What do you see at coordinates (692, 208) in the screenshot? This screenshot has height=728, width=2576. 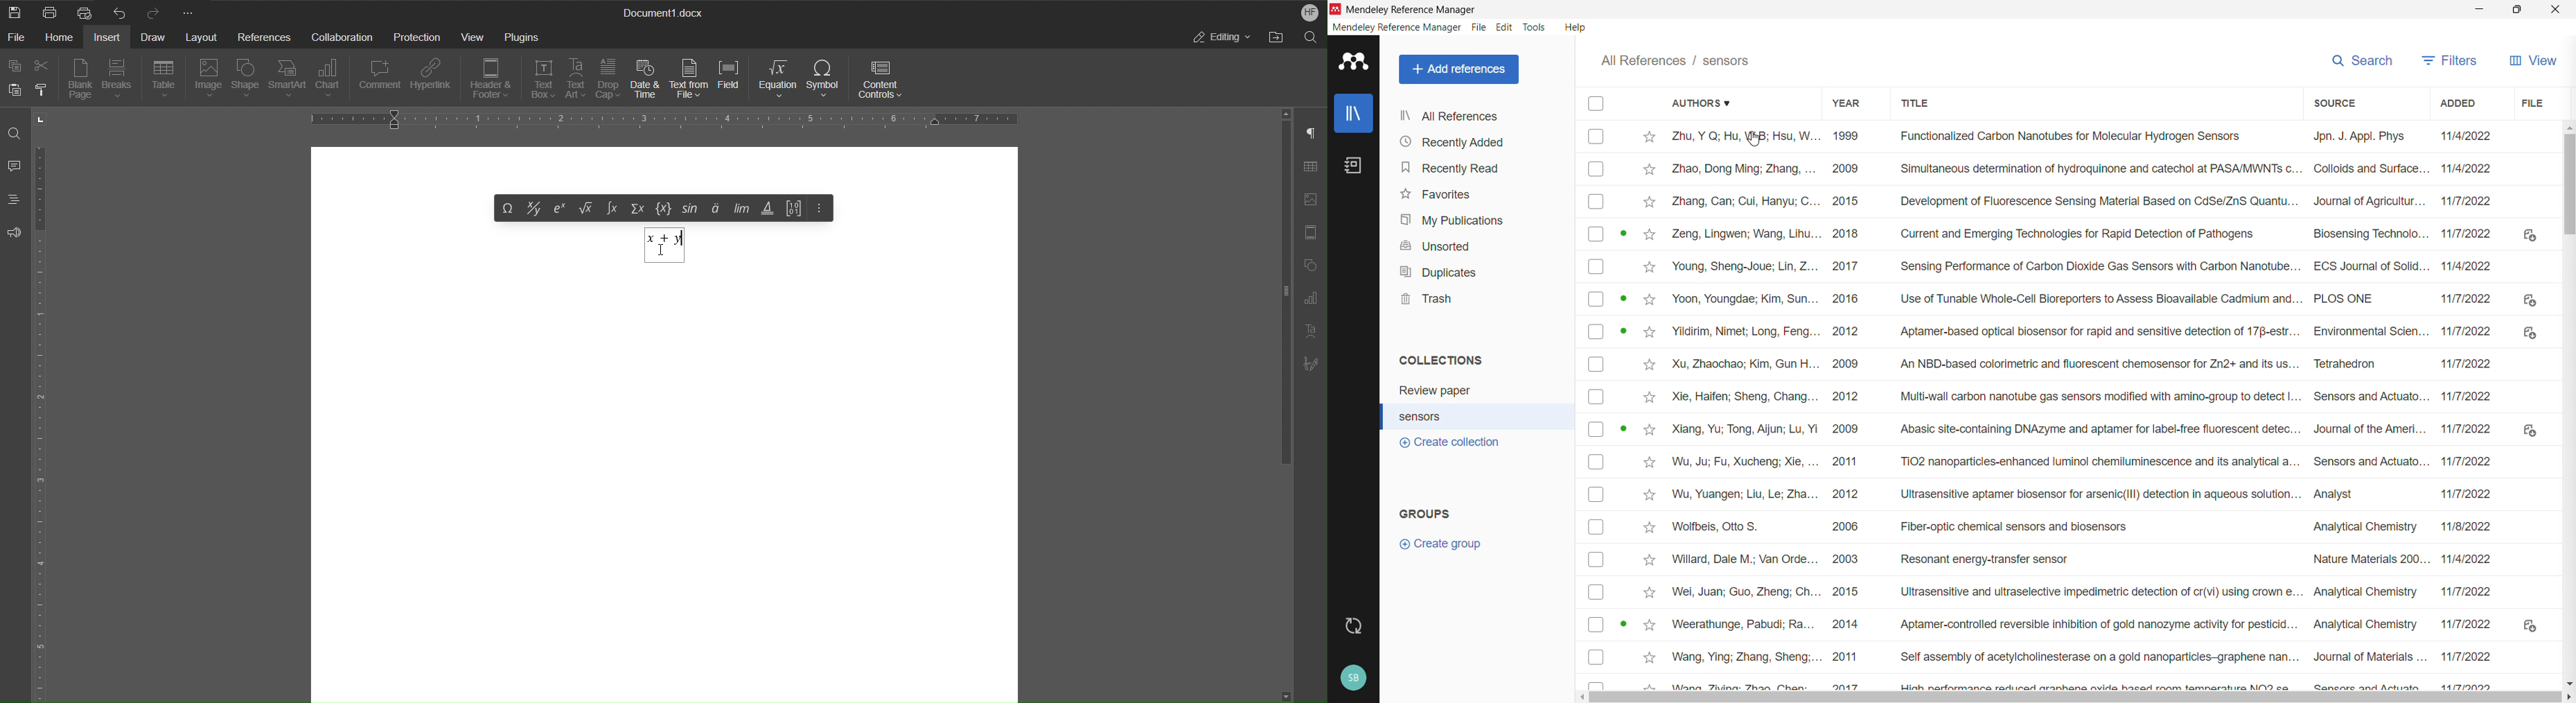 I see `trig` at bounding box center [692, 208].